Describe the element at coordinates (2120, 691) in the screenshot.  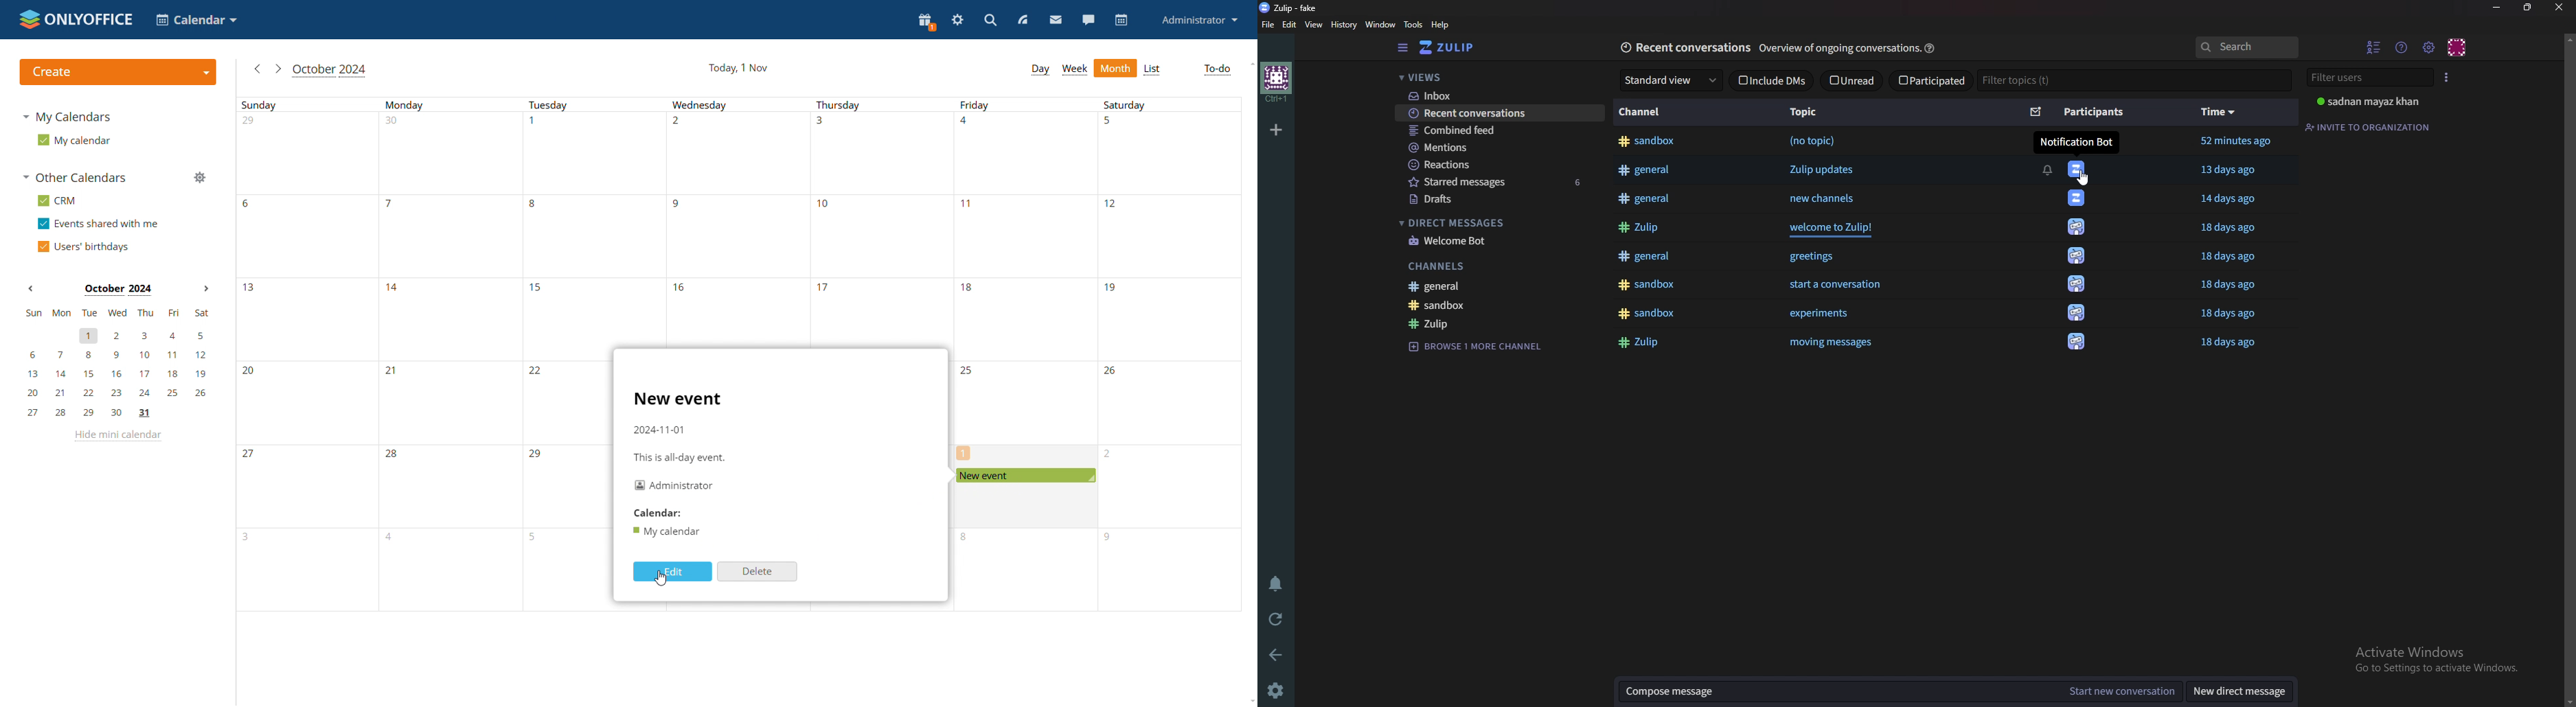
I see `Start new conversation` at that location.